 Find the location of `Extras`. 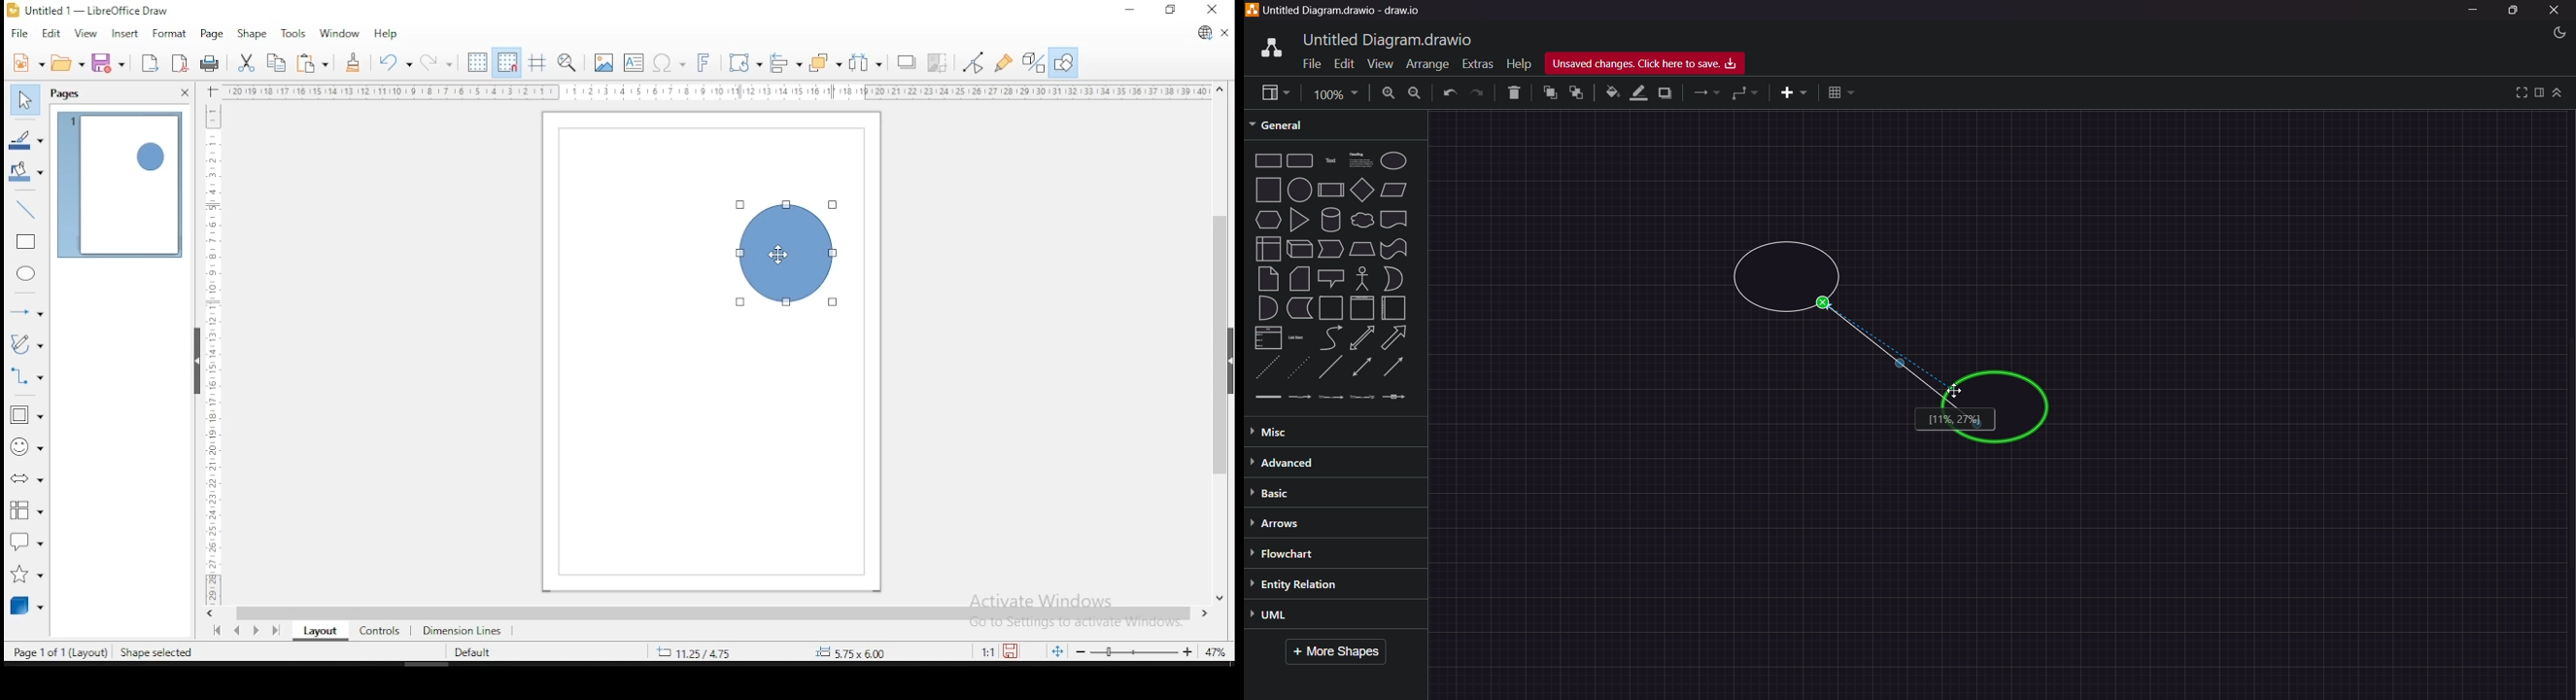

Extras is located at coordinates (1477, 62).